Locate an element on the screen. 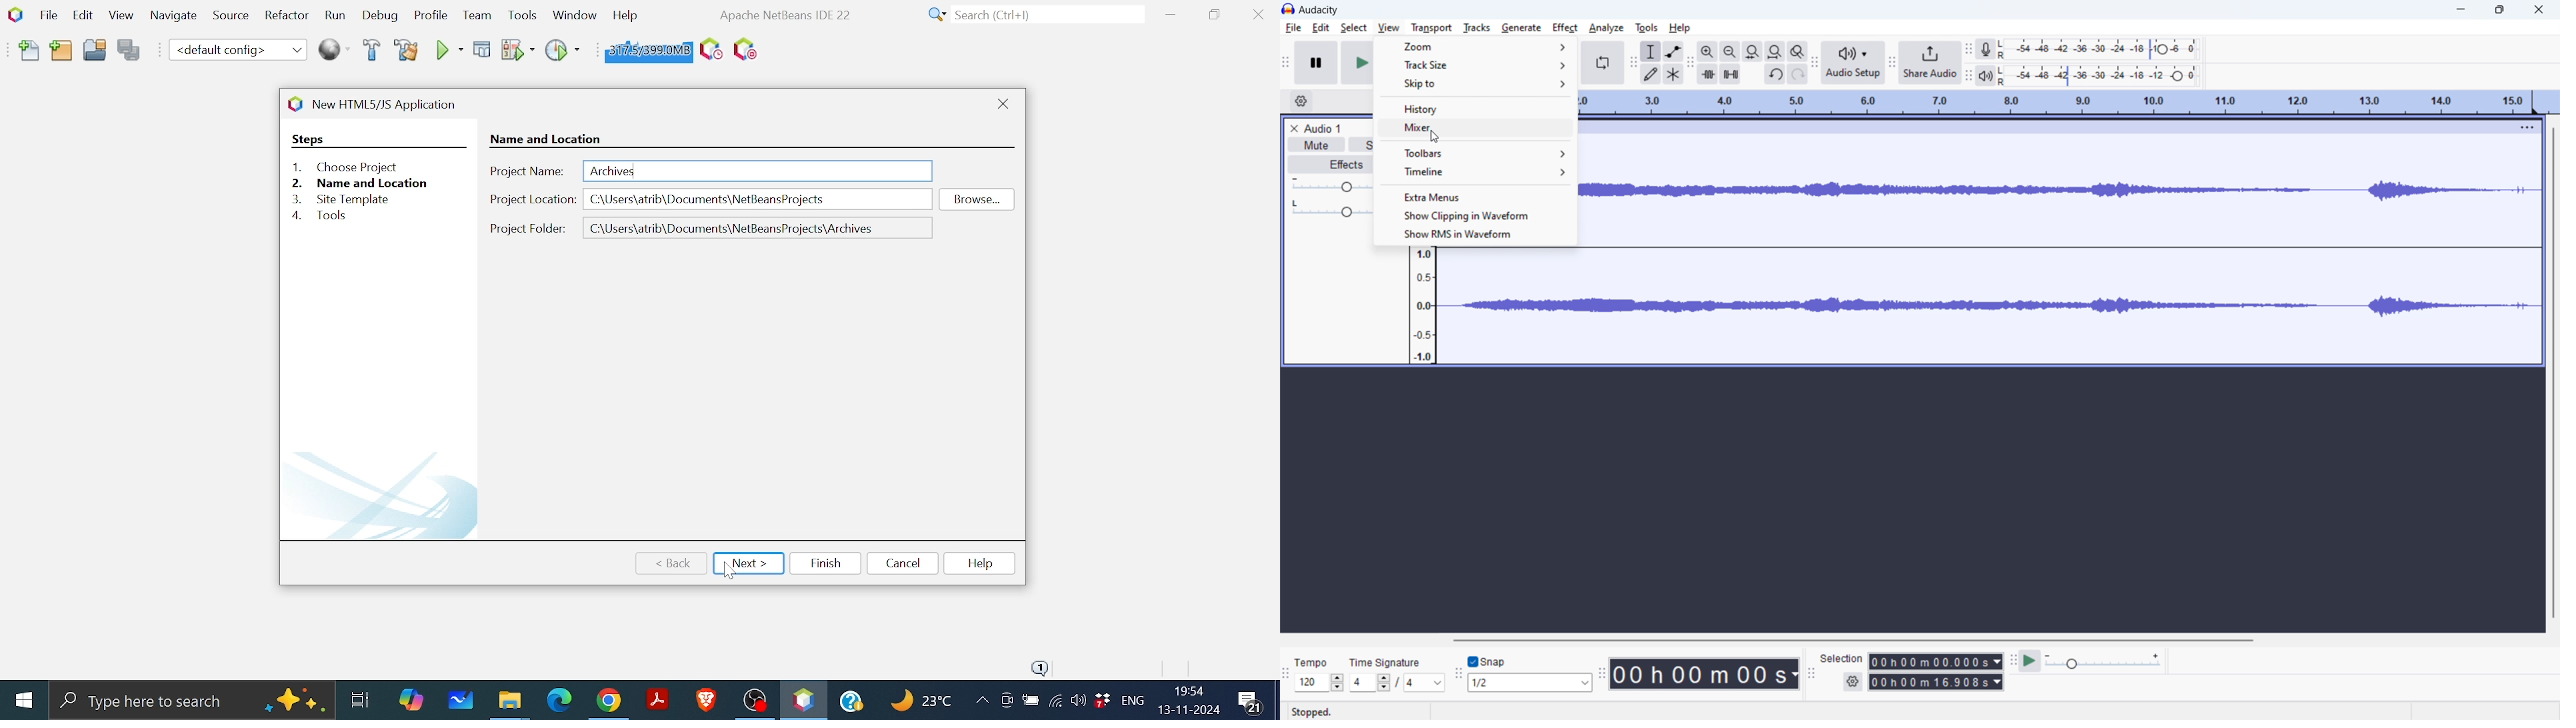 This screenshot has height=728, width=2576. Google chrome is located at coordinates (611, 700).